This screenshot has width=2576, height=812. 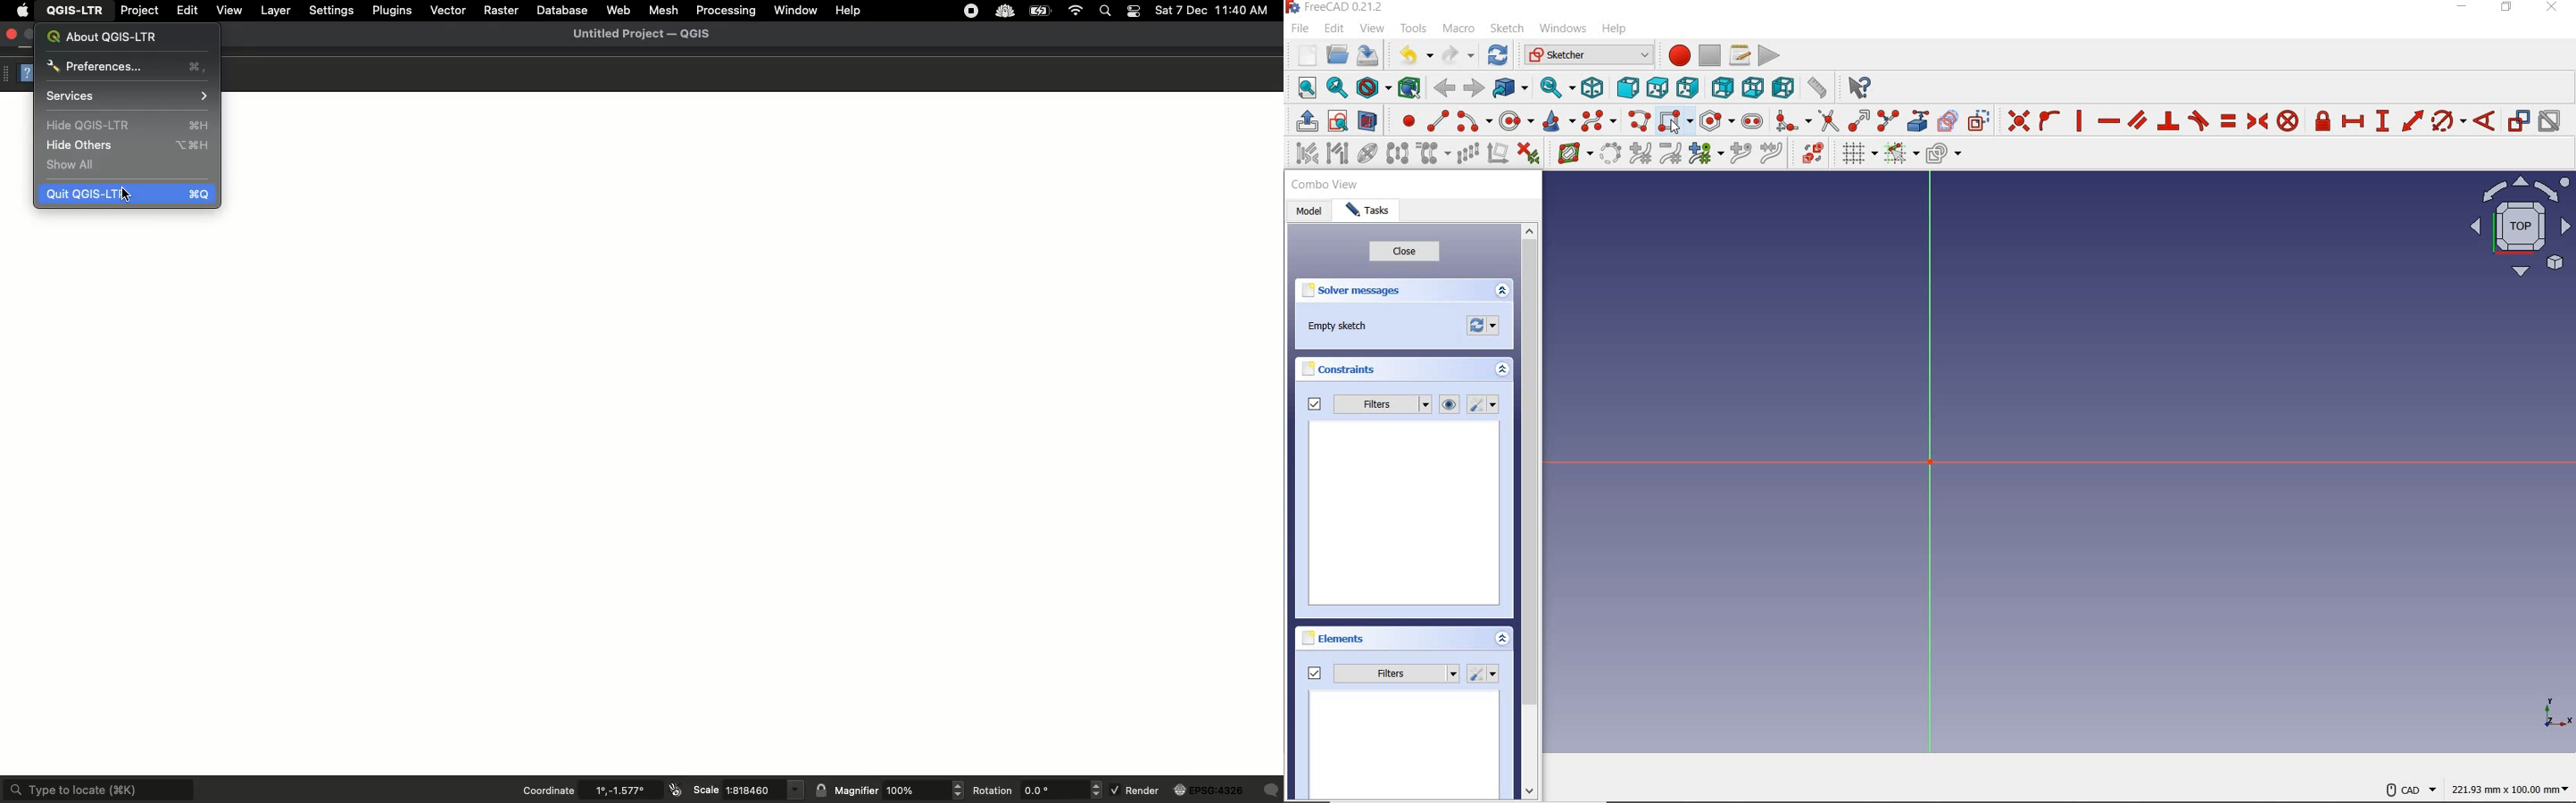 I want to click on what's this?, so click(x=1855, y=89).